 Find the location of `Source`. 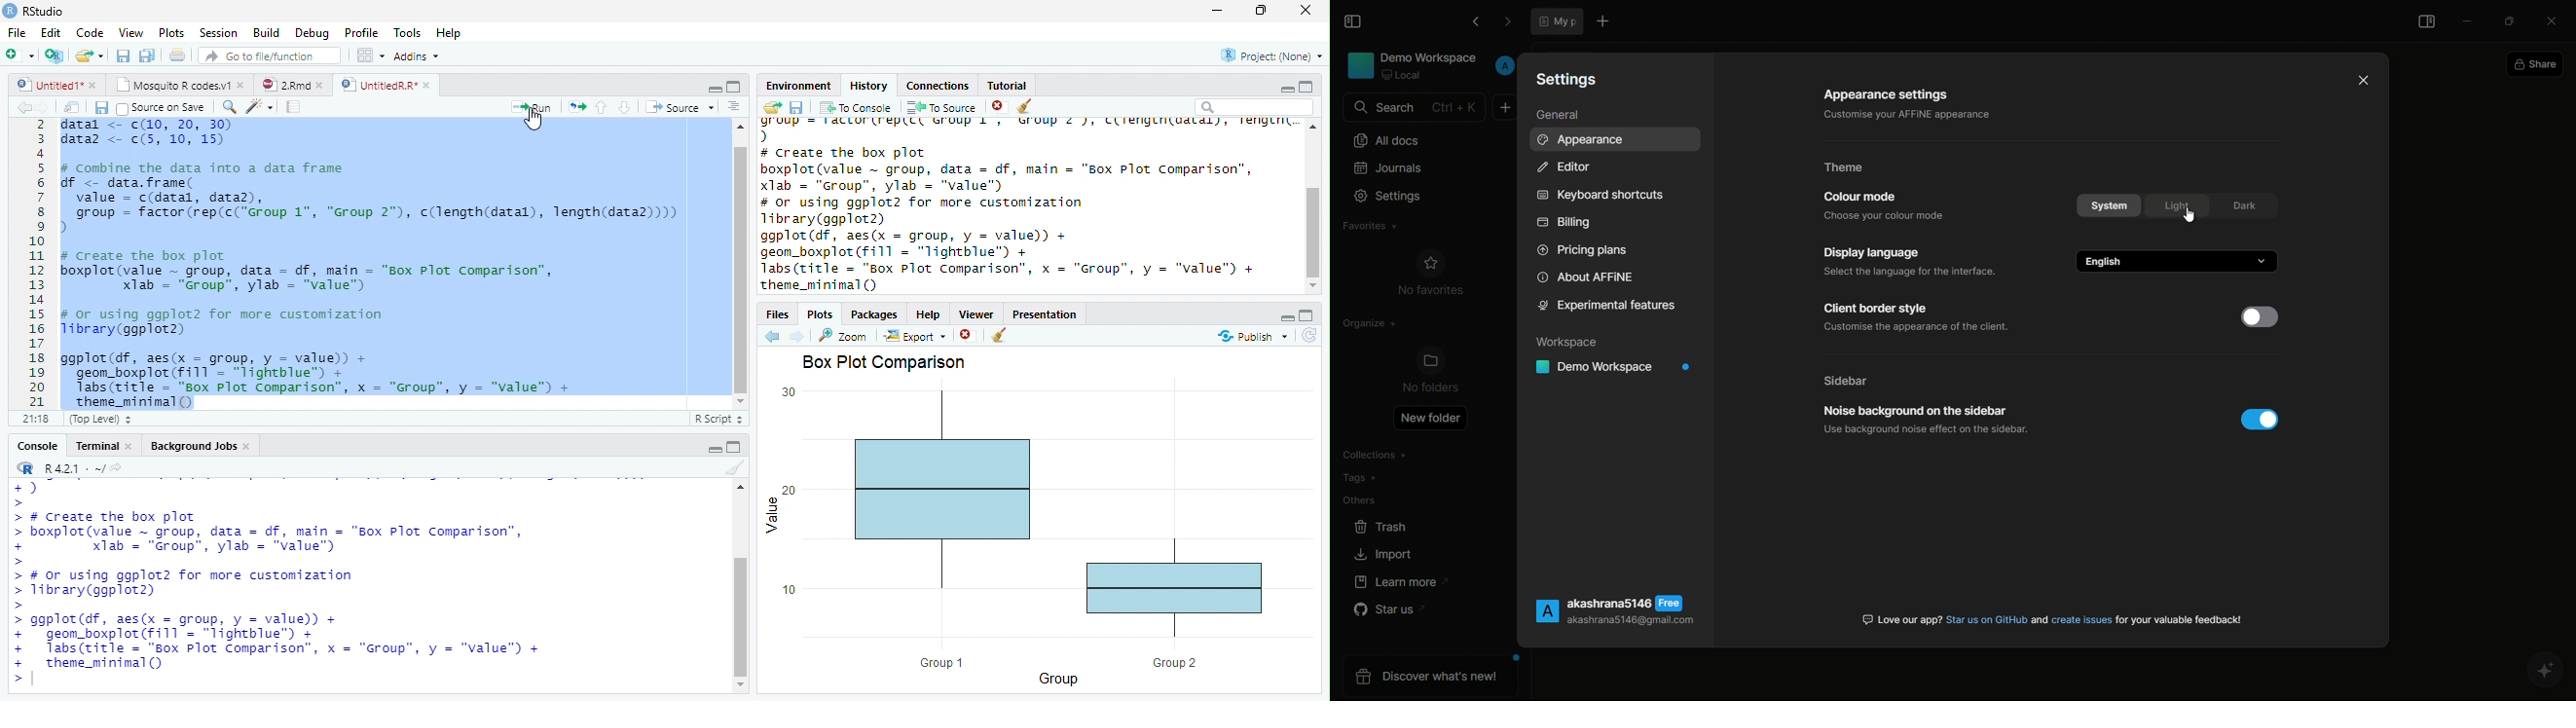

Source is located at coordinates (681, 107).